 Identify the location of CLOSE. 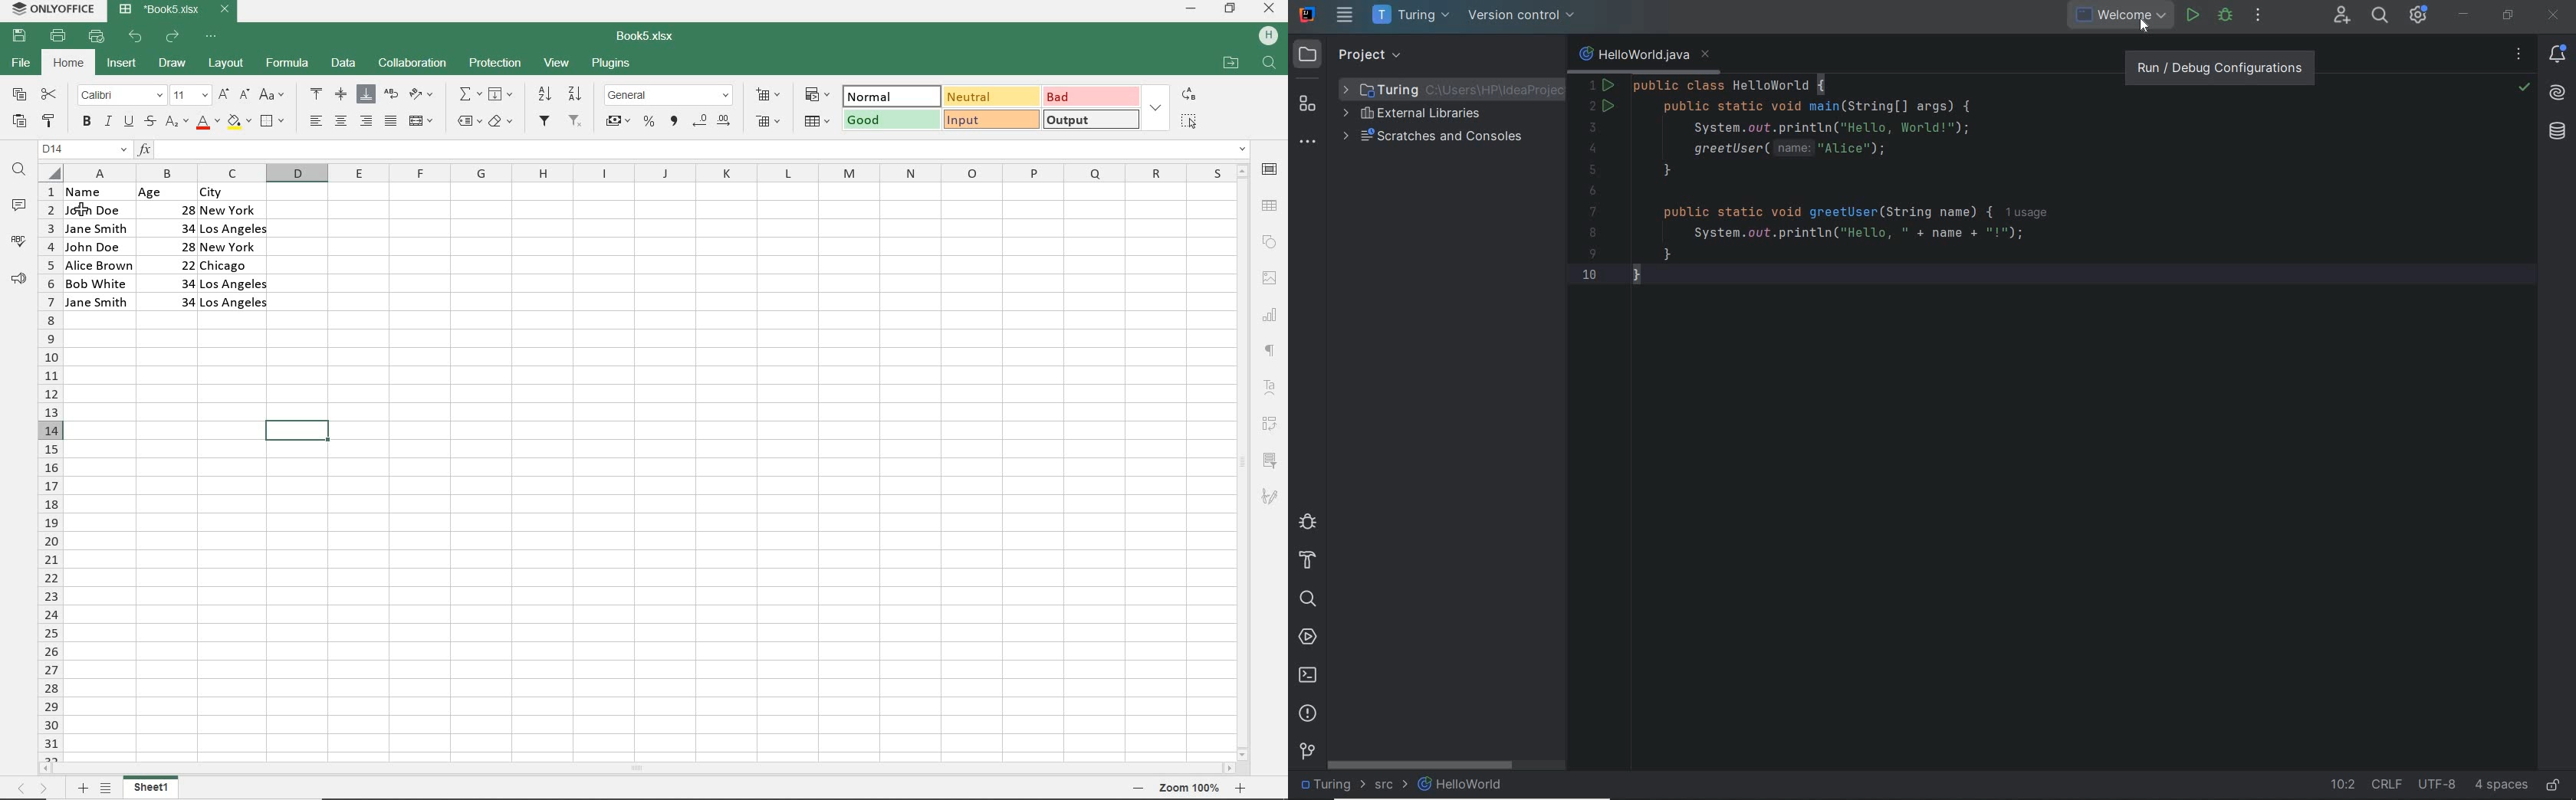
(1270, 9).